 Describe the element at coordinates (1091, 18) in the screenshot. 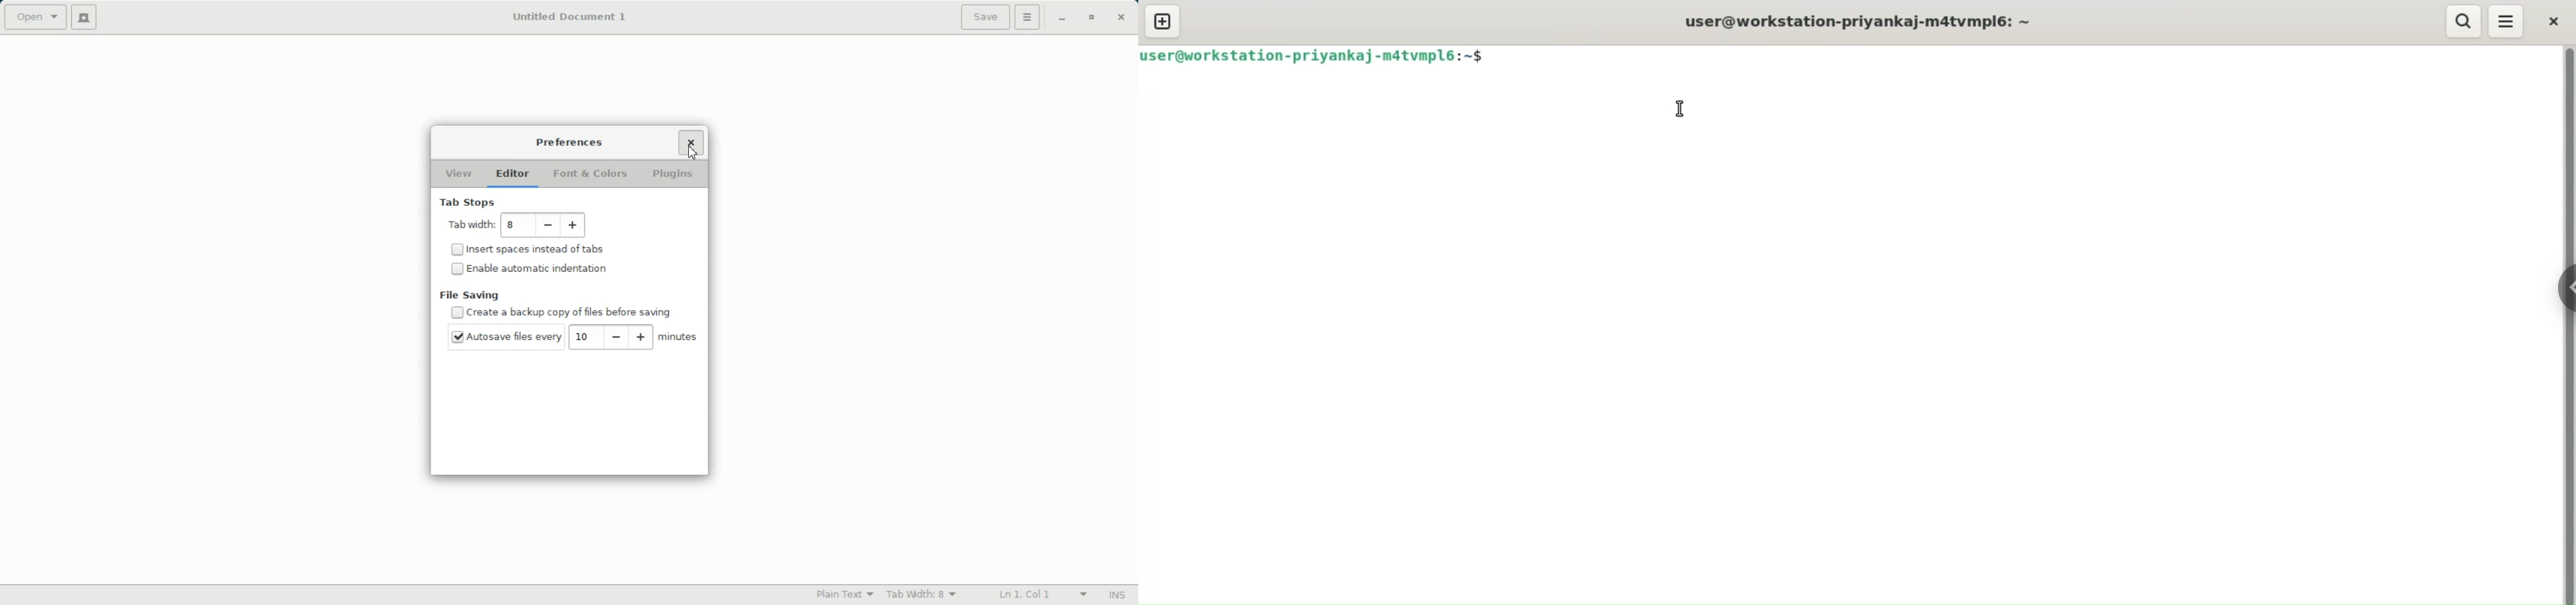

I see `Maximize` at that location.